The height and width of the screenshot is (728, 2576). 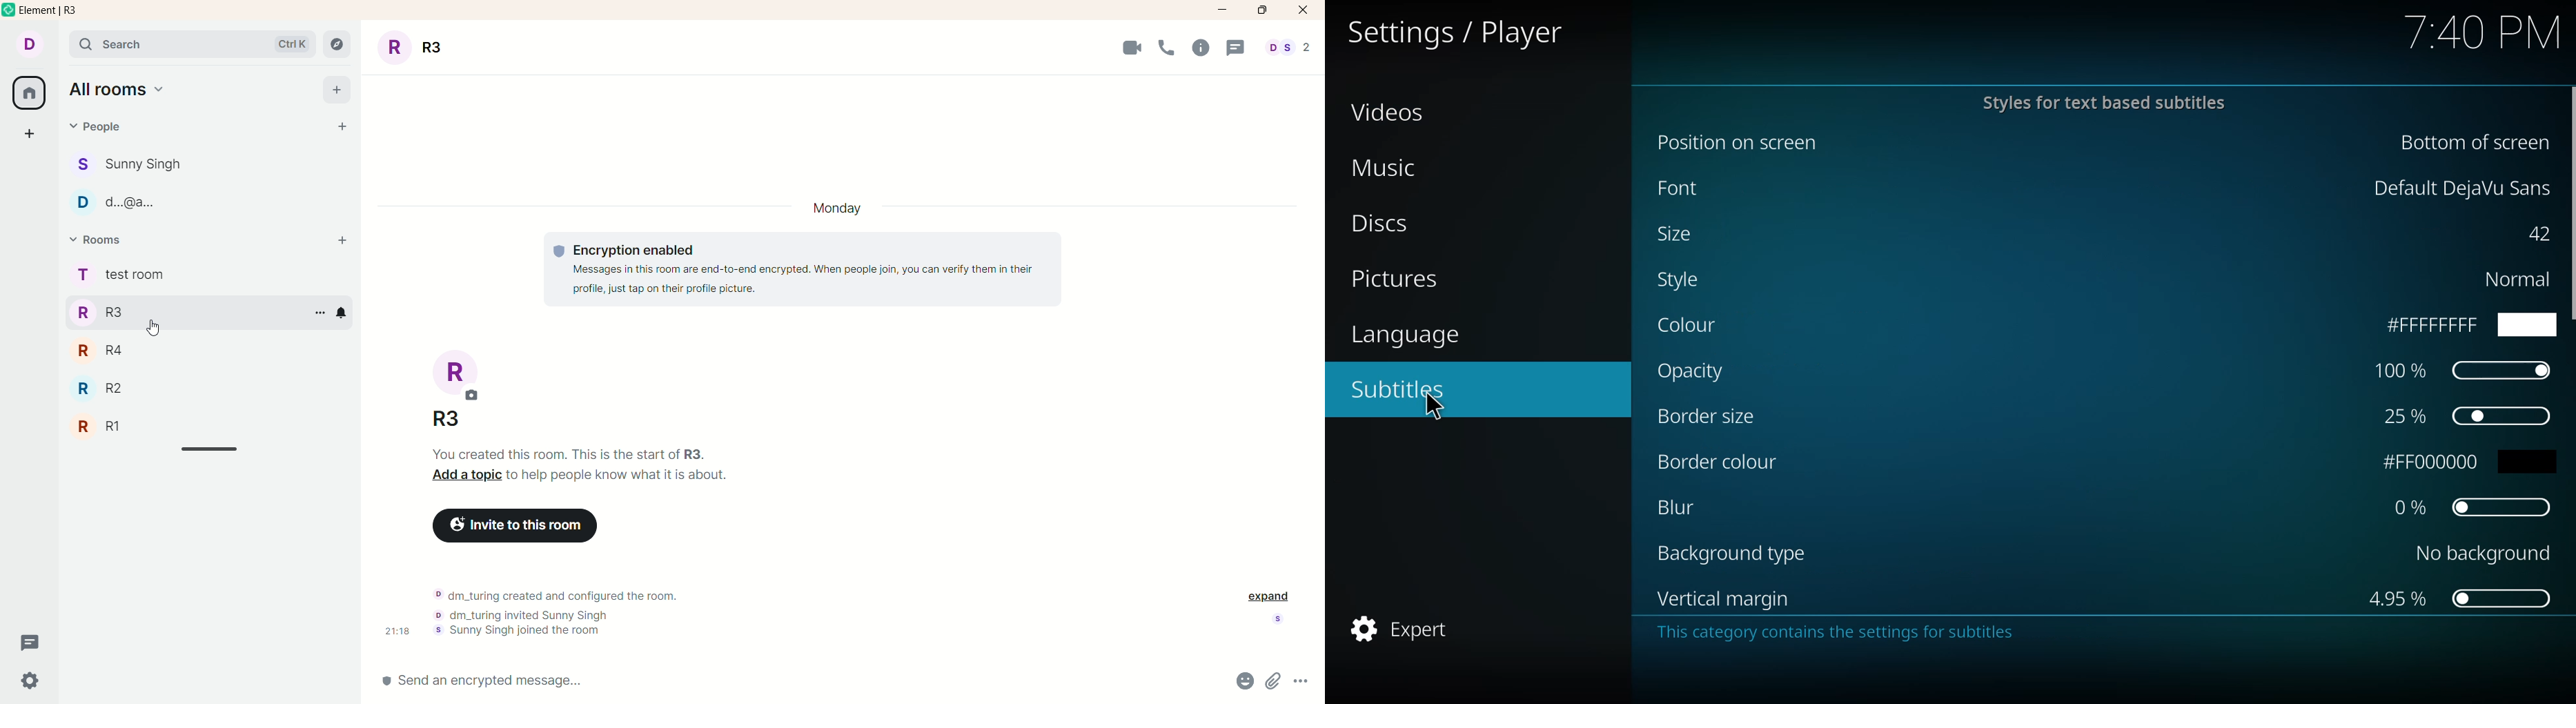 What do you see at coordinates (1382, 225) in the screenshot?
I see `discs` at bounding box center [1382, 225].